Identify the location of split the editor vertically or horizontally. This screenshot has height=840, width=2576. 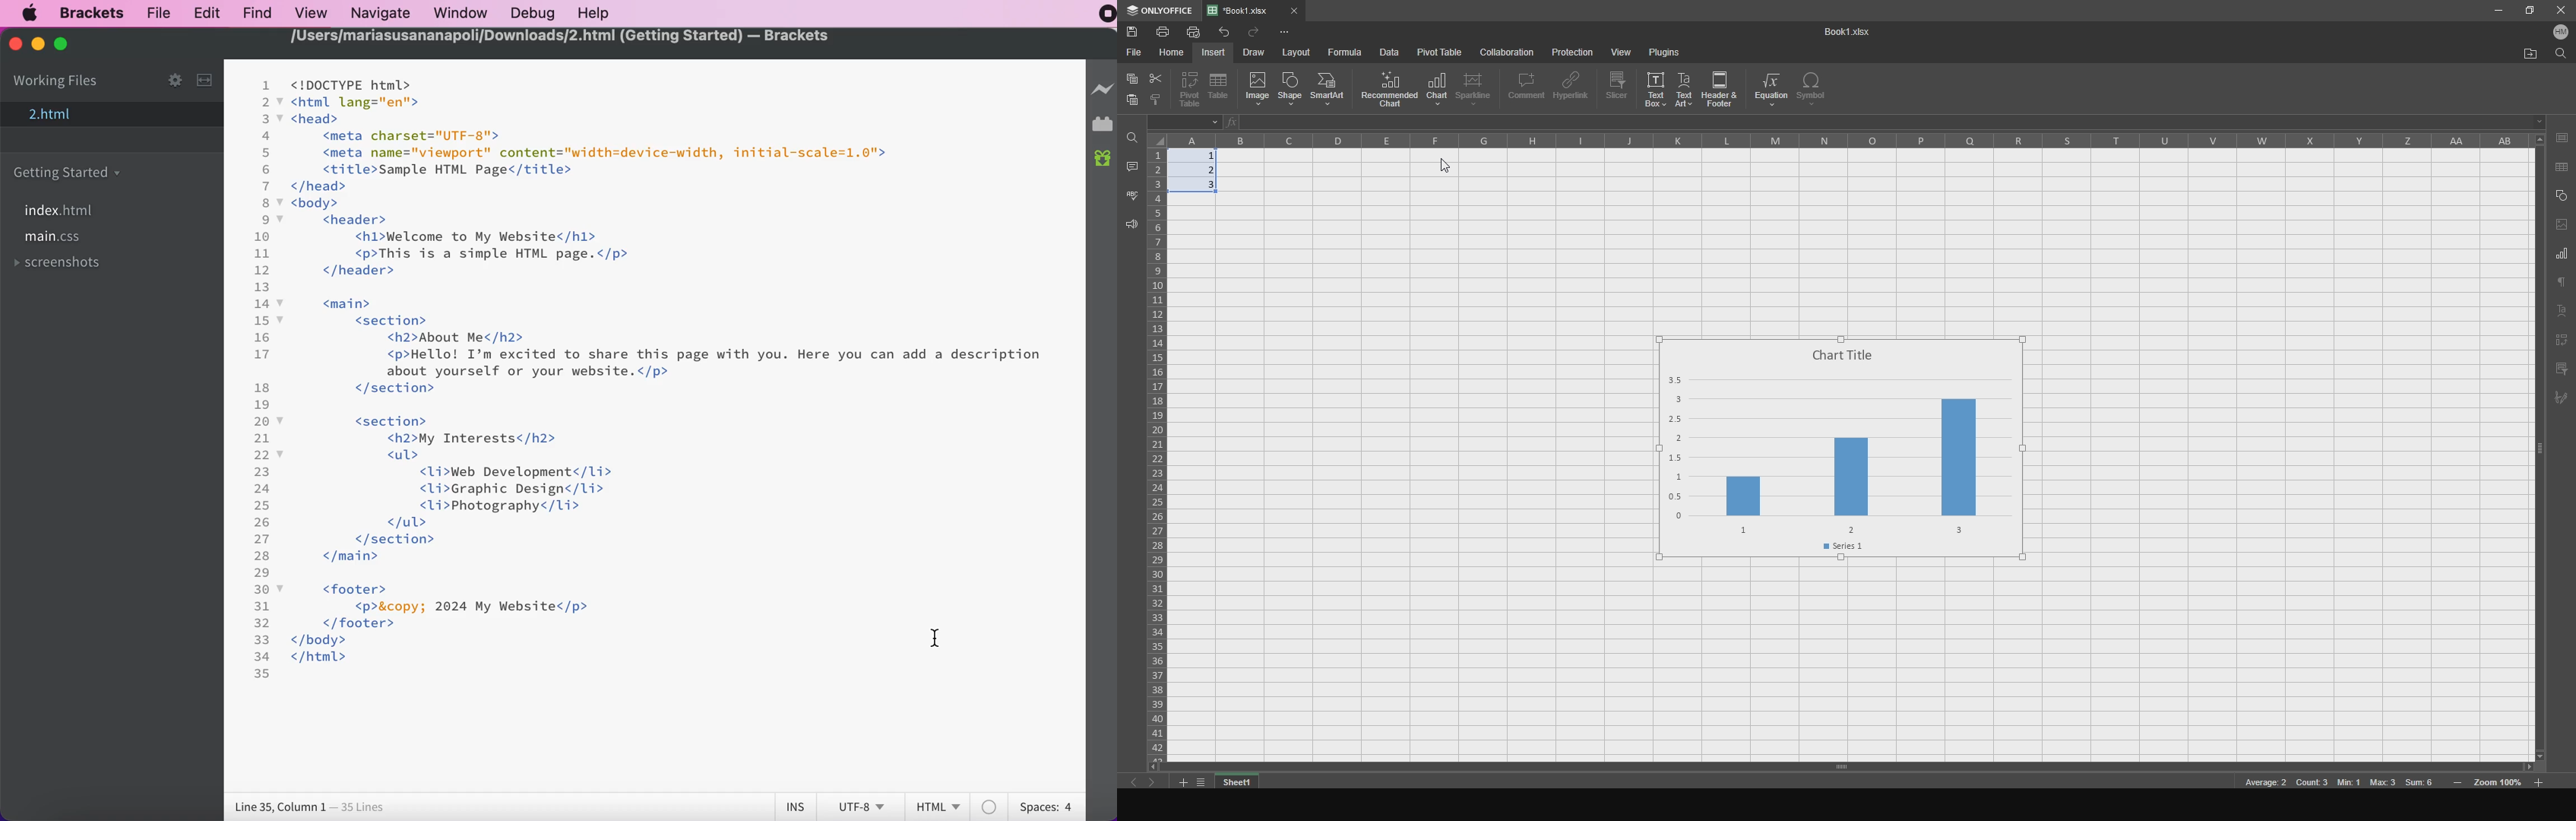
(204, 80).